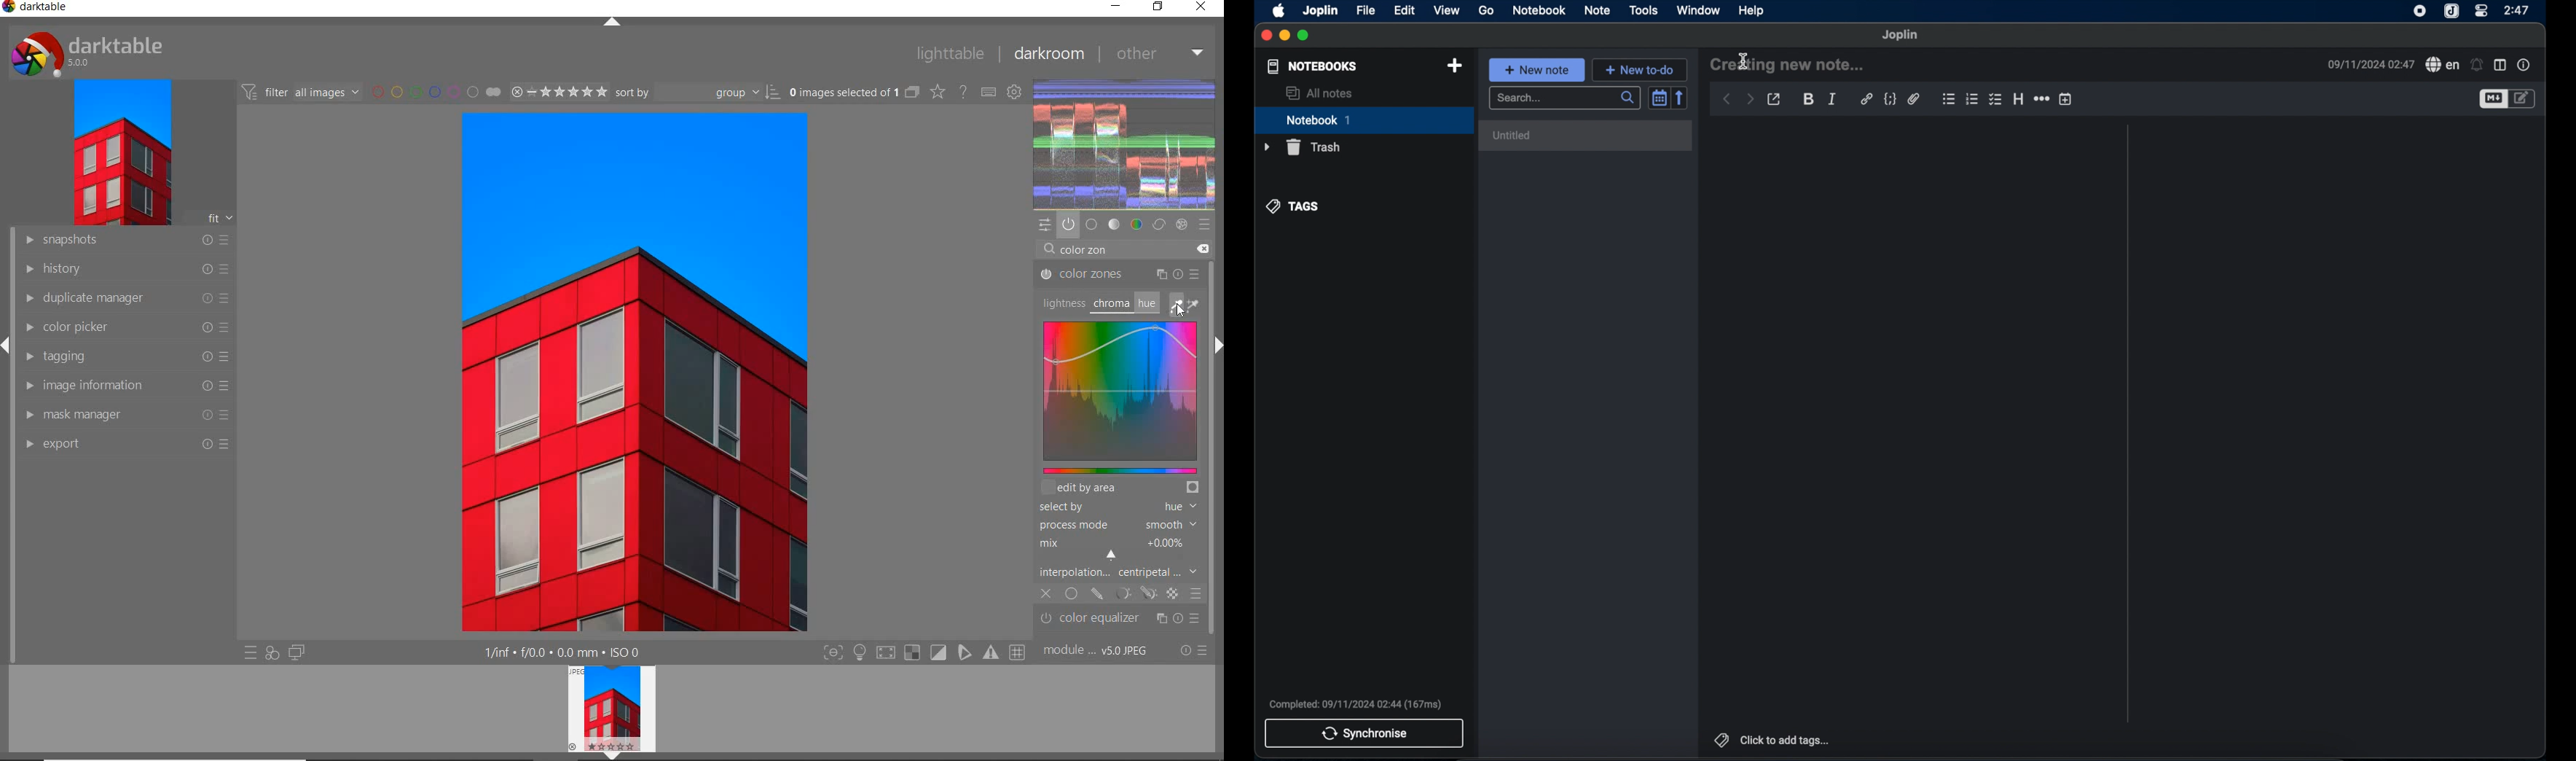 The width and height of the screenshot is (2576, 784). Describe the element at coordinates (1948, 99) in the screenshot. I see `bulleted list` at that location.